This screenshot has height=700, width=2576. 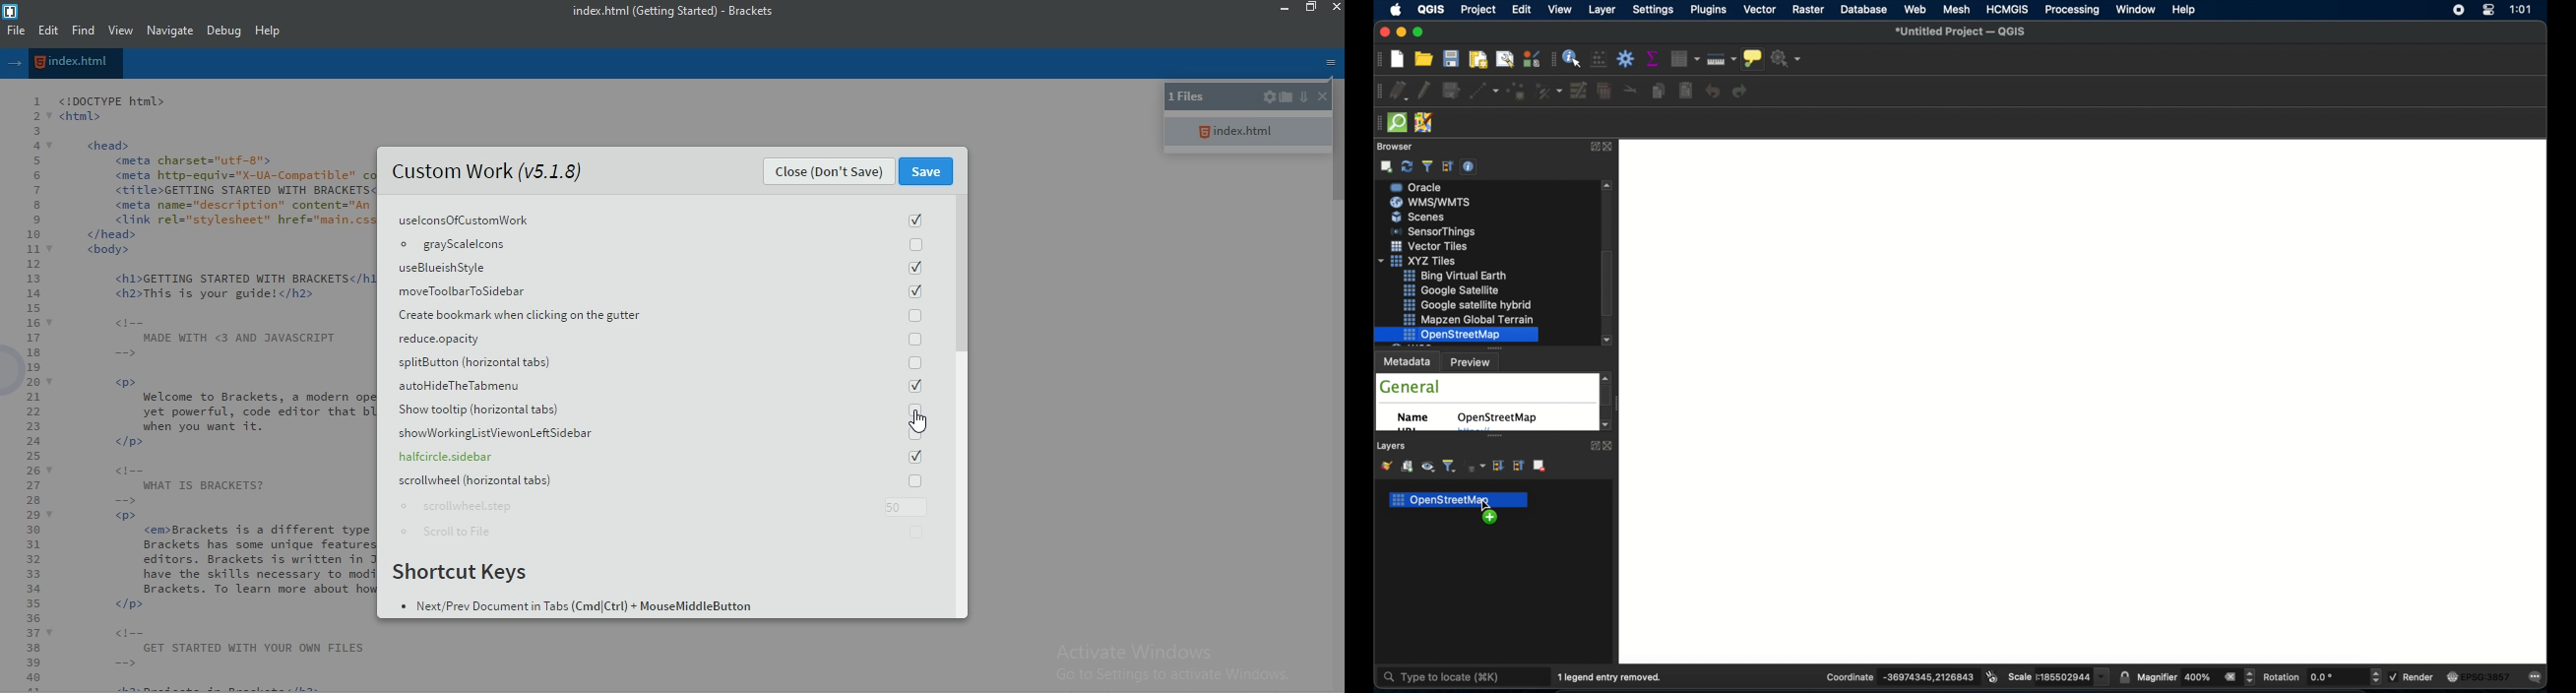 I want to click on BN ¢ Next/Prev Document in Tabs (Cmd|Ctrl) + MouseMiddleButton, so click(x=576, y=606).